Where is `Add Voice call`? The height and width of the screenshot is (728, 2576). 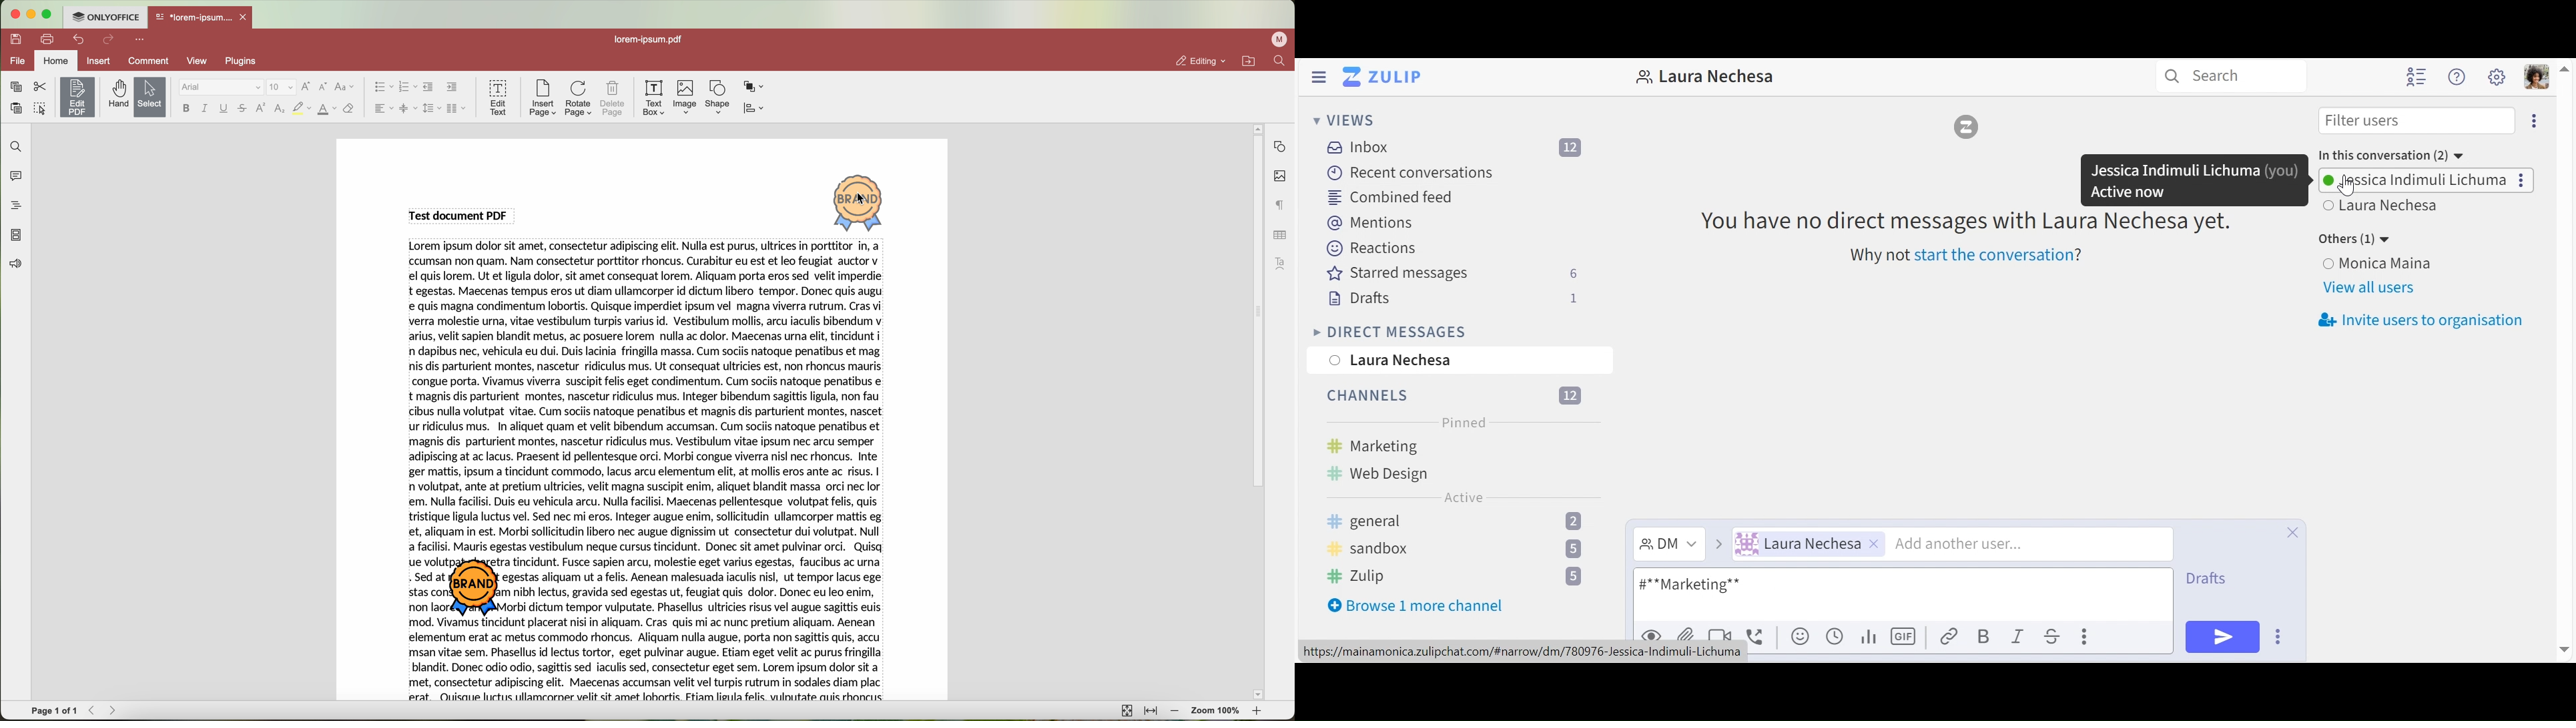
Add Voice call is located at coordinates (1758, 636).